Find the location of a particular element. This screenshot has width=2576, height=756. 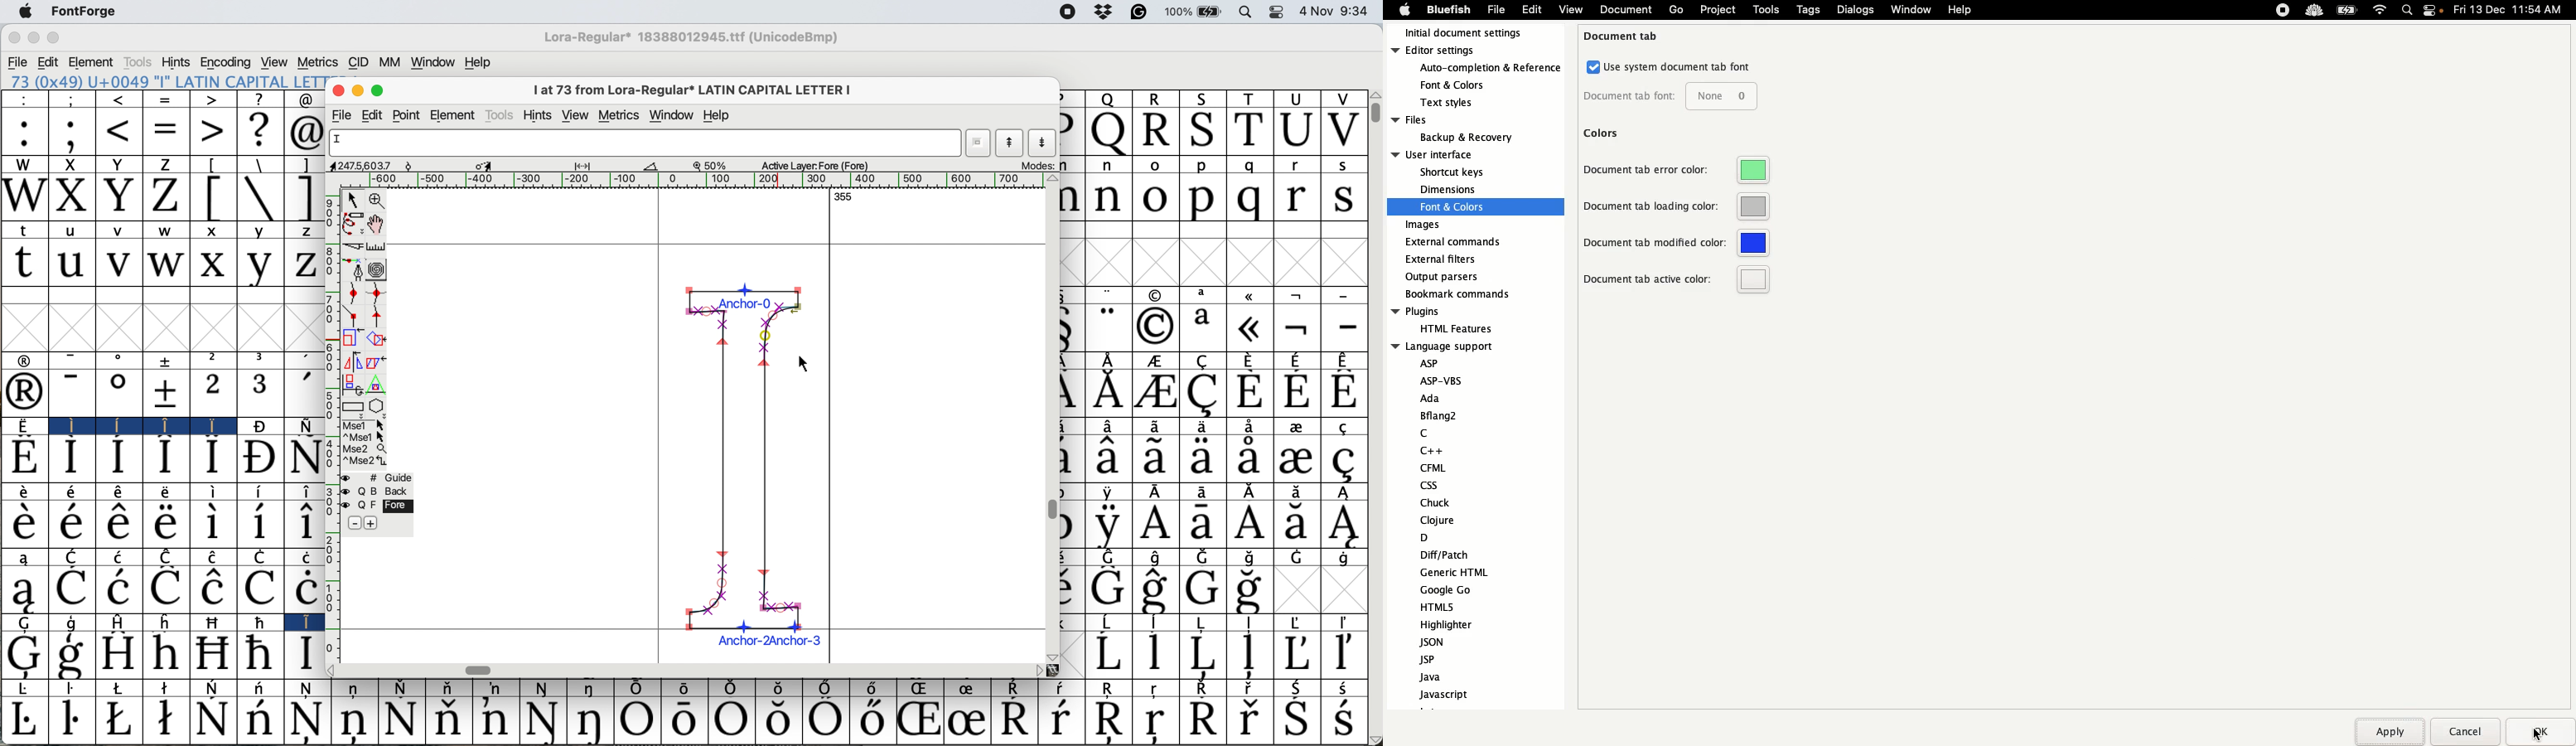

Symbol is located at coordinates (70, 523).